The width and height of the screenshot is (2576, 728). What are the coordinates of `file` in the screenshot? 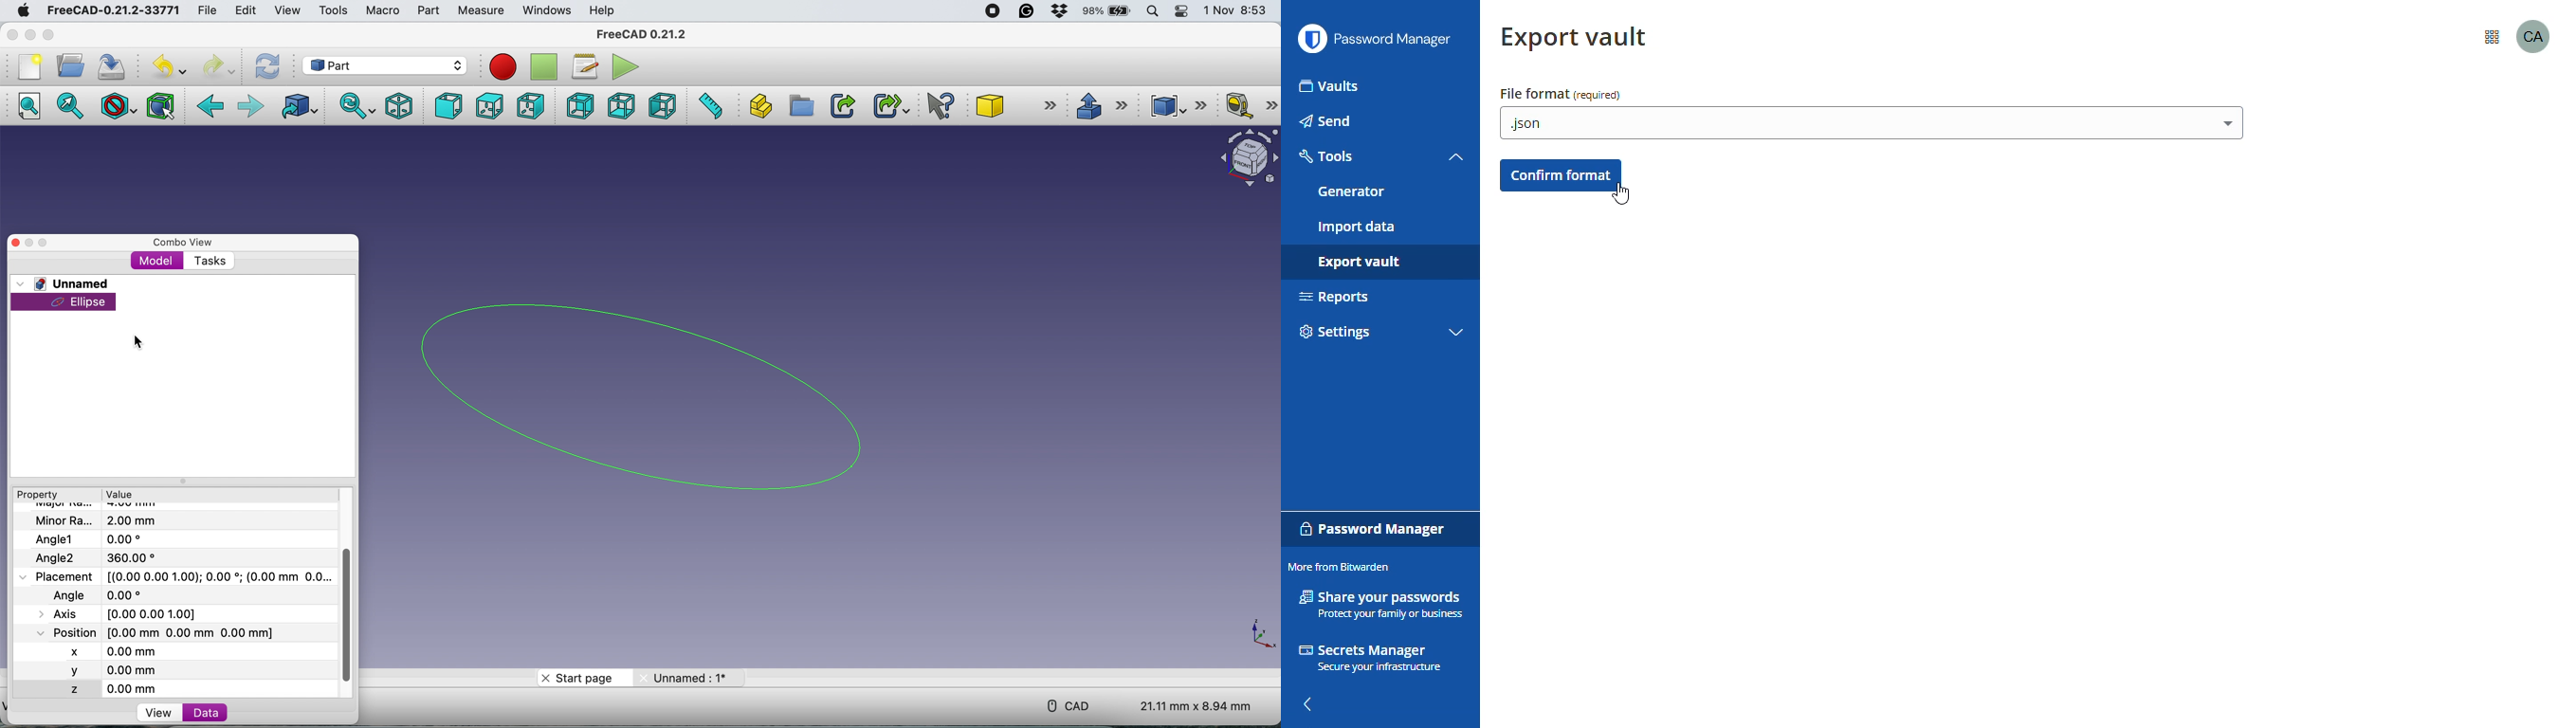 It's located at (204, 9).